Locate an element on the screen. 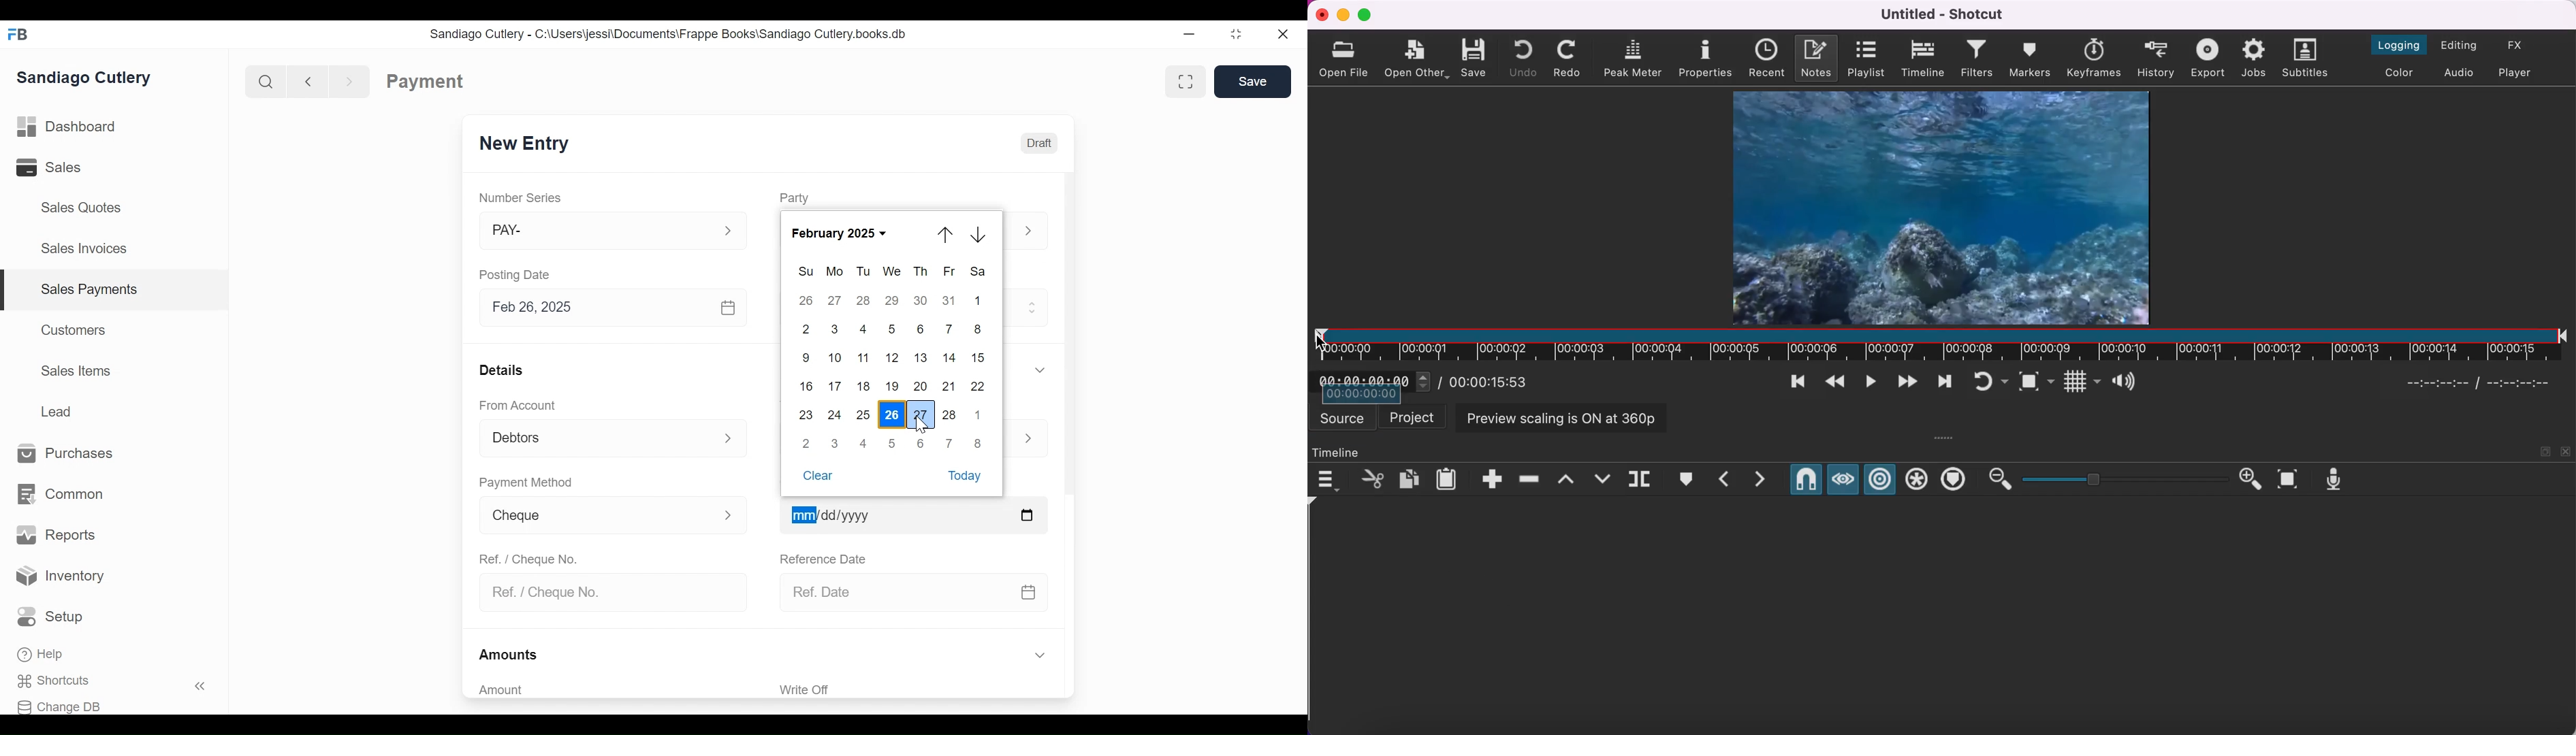  Expand is located at coordinates (1039, 370).